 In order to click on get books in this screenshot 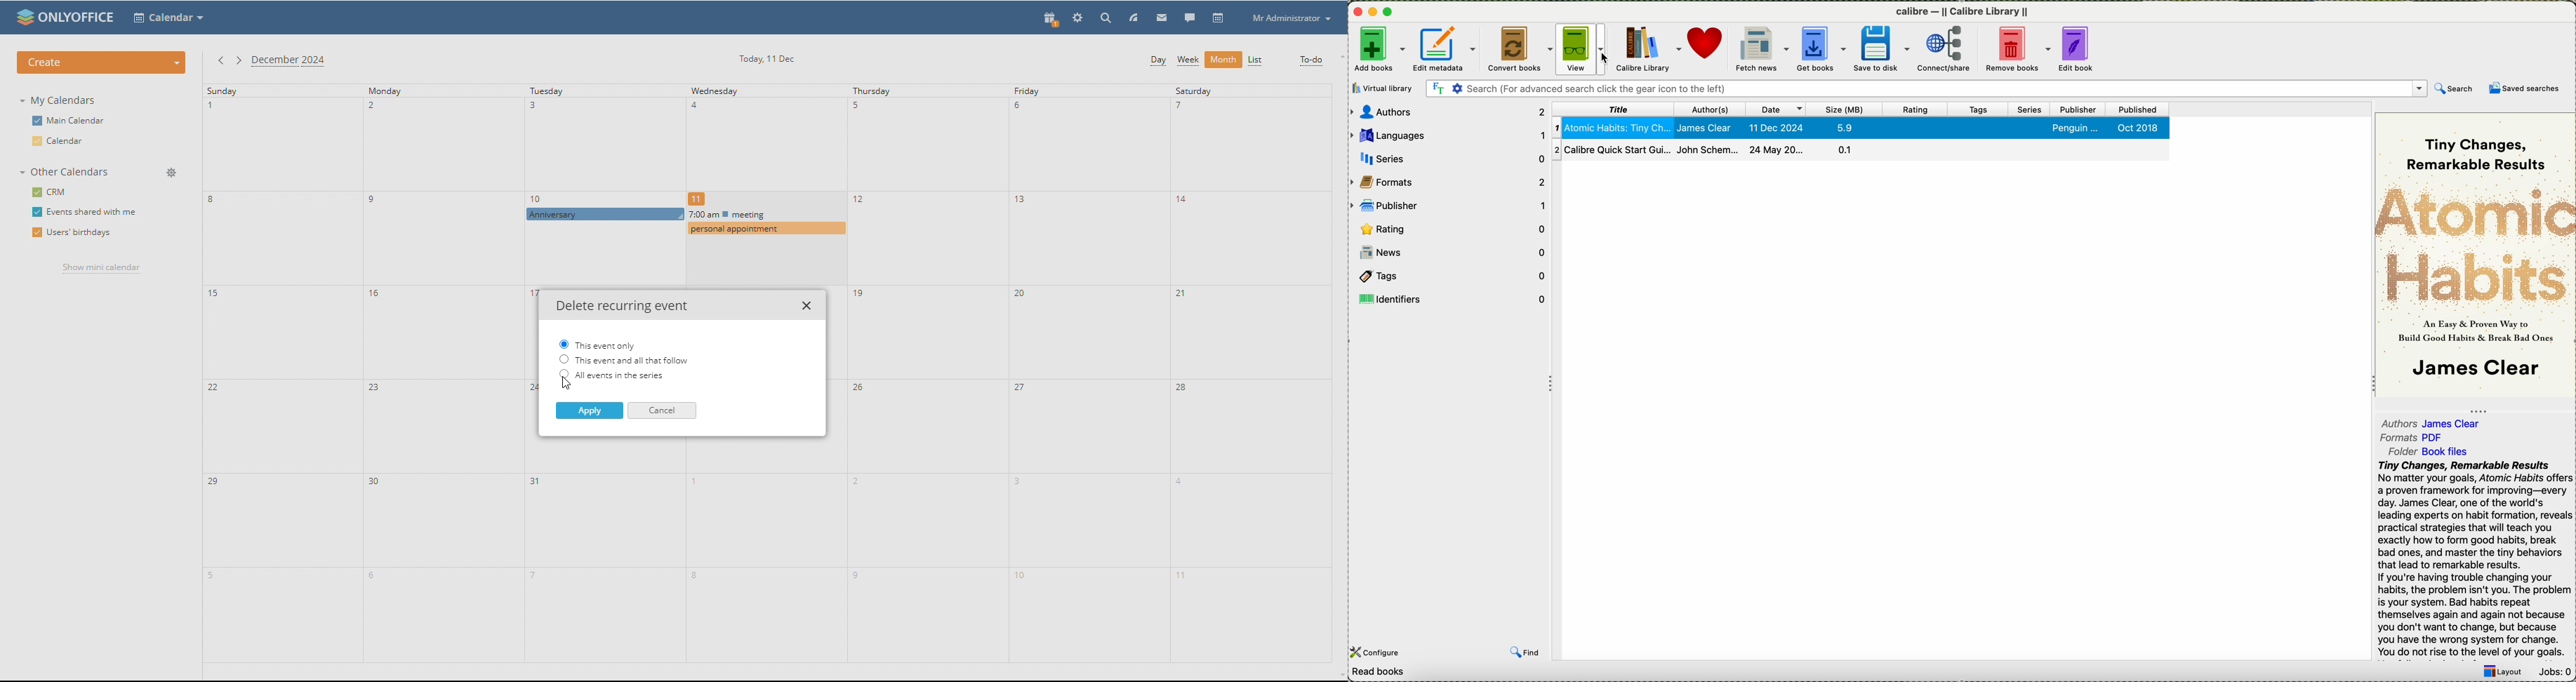, I will do `click(1820, 49)`.